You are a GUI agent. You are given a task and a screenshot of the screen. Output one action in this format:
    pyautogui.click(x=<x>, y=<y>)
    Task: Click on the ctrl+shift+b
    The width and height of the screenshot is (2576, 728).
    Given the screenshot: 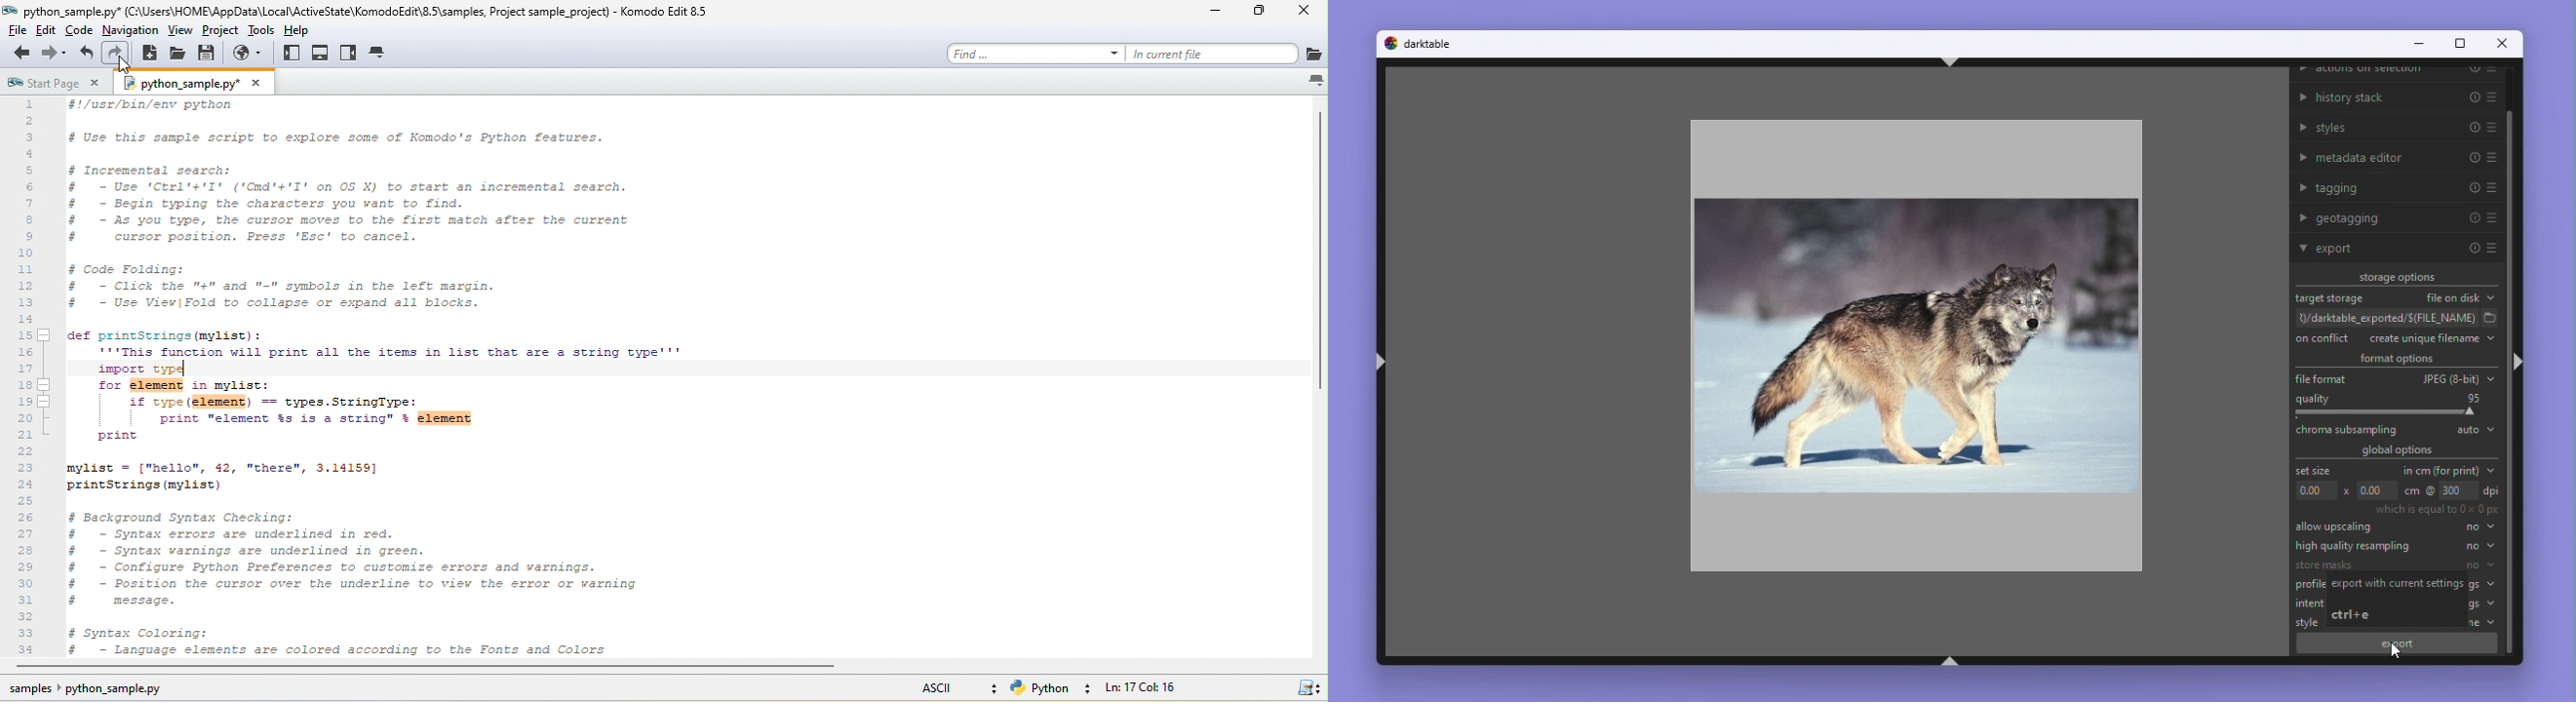 What is the action you would take?
    pyautogui.click(x=1947, y=661)
    